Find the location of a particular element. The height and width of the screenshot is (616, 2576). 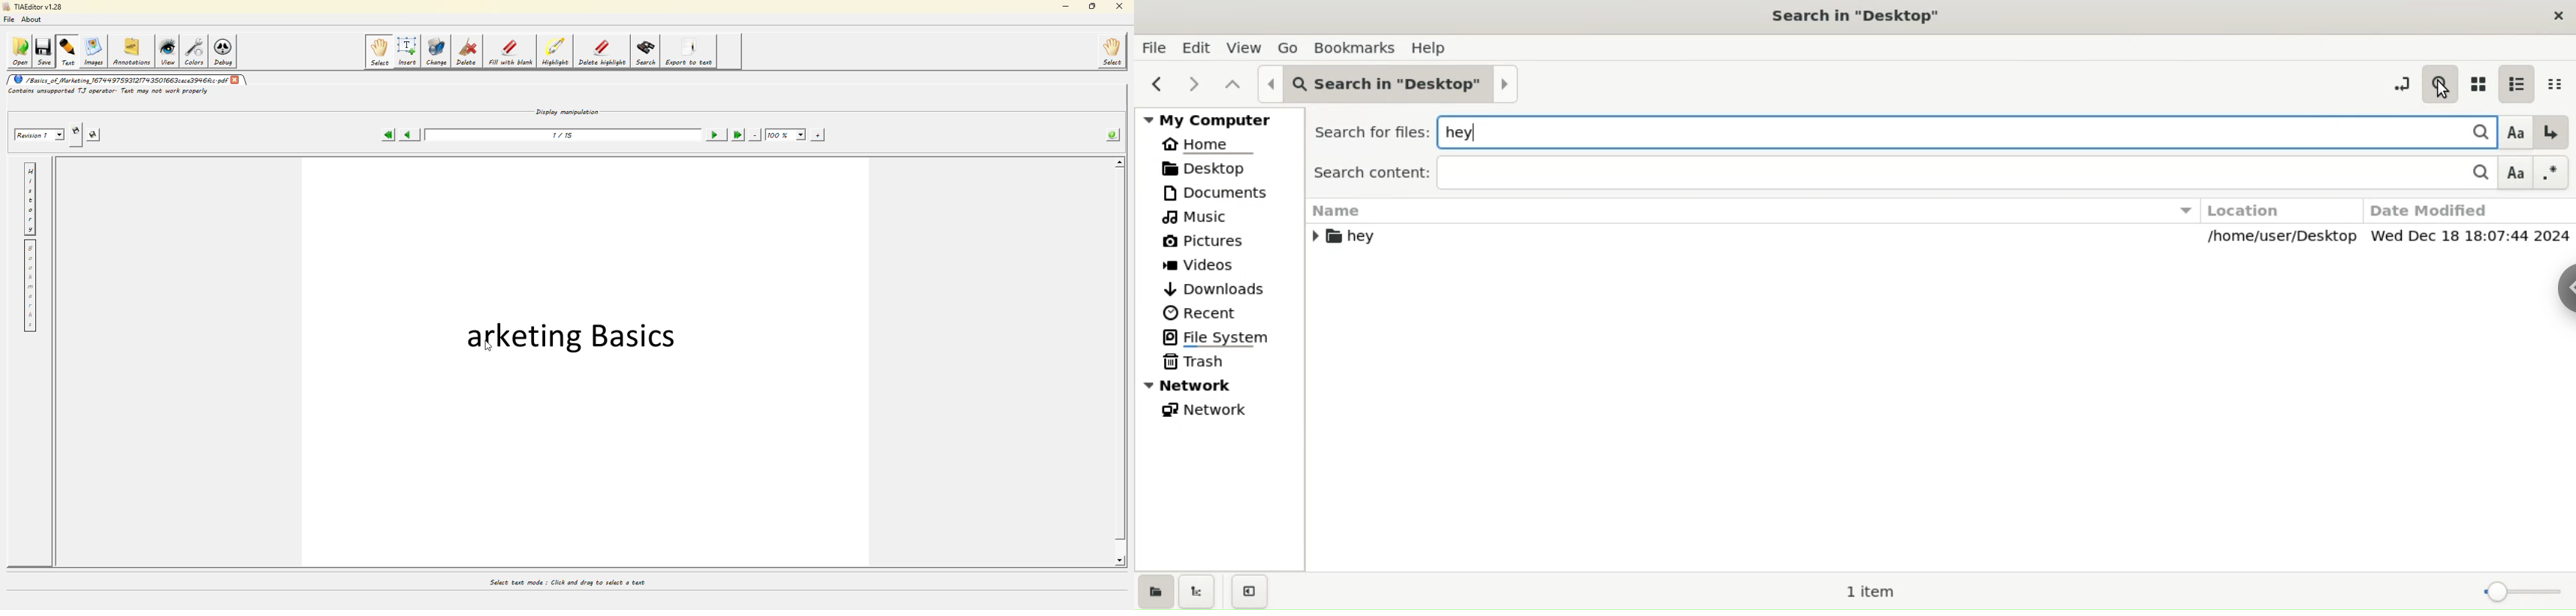

cursor is located at coordinates (2442, 93).